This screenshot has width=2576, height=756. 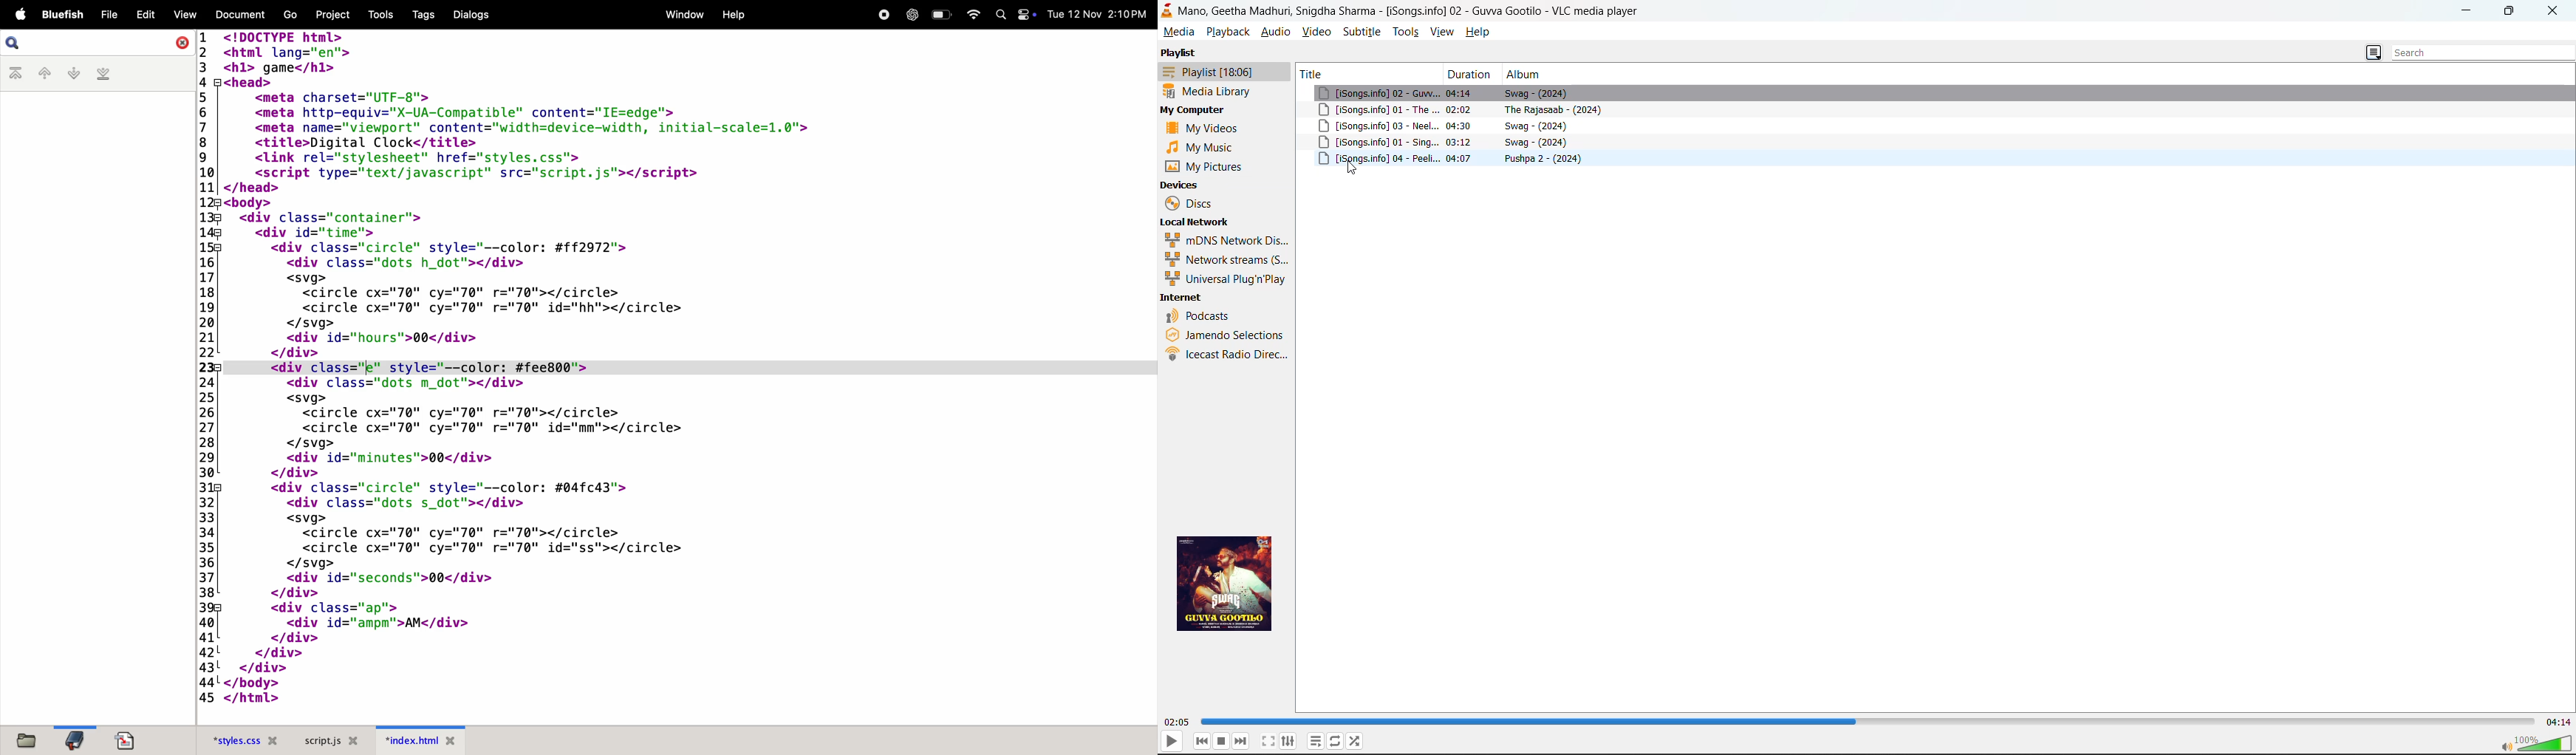 I want to click on sound bar, so click(x=2533, y=744).